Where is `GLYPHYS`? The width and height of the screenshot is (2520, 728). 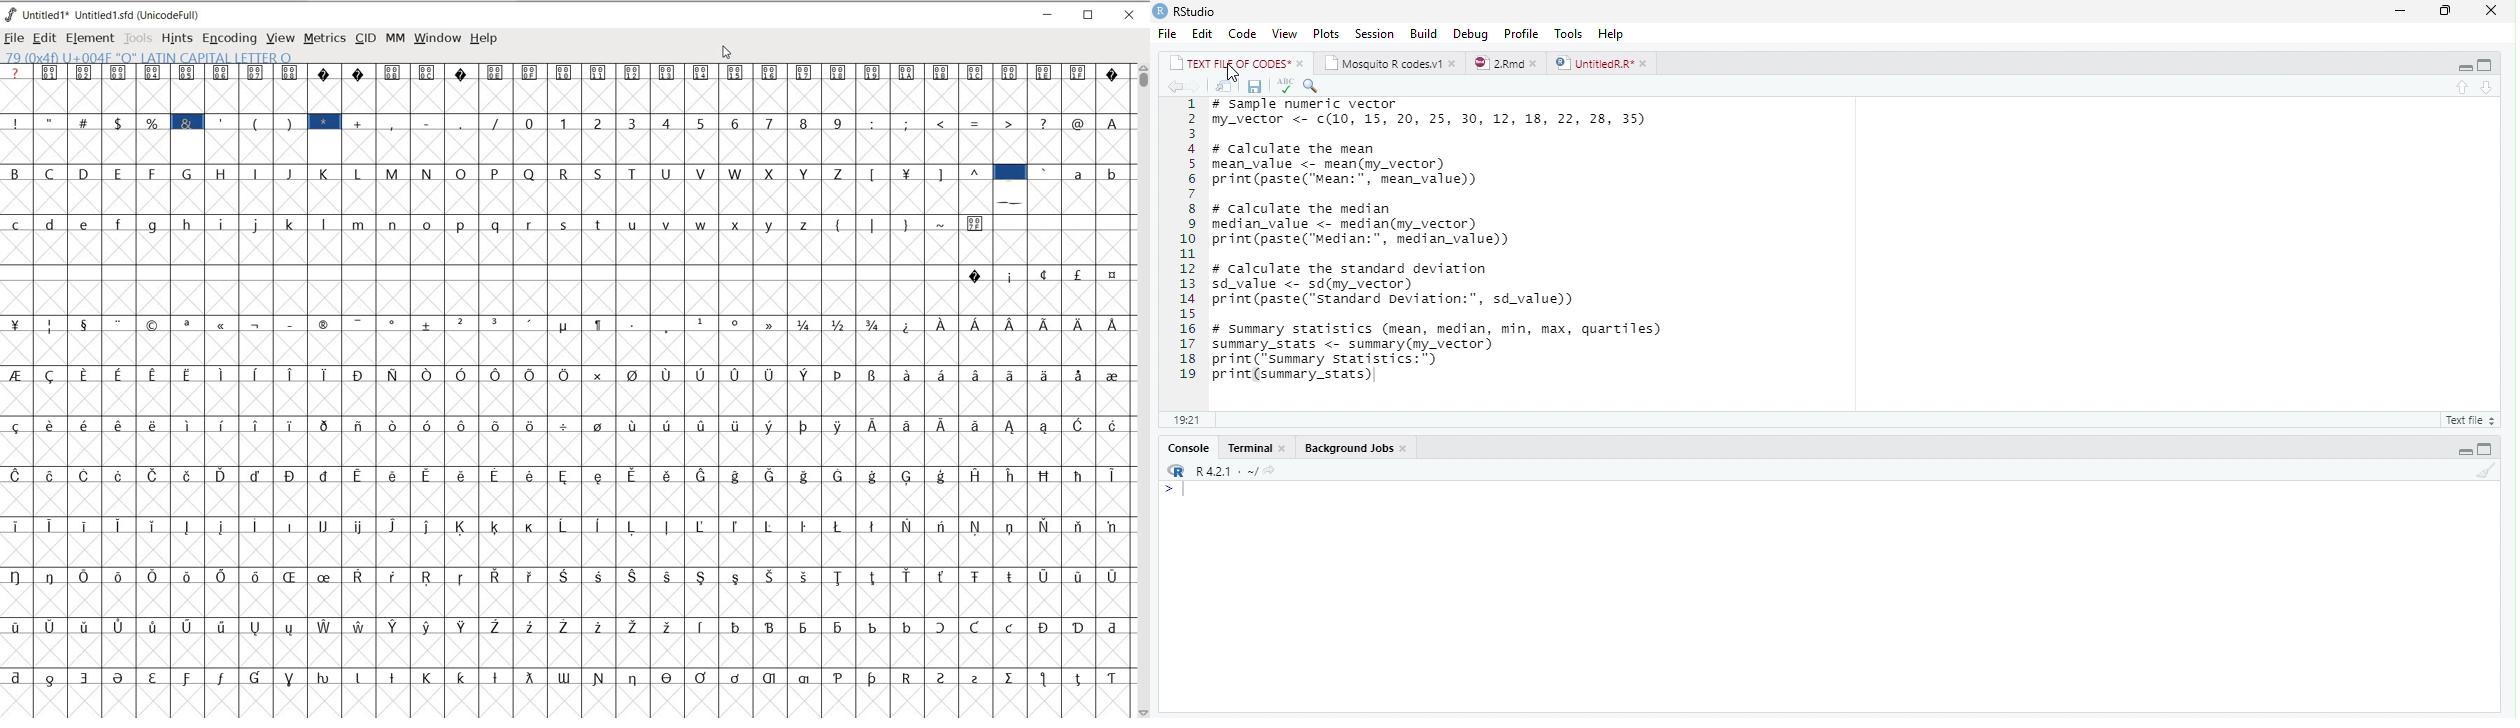 GLYPHYS is located at coordinates (564, 389).